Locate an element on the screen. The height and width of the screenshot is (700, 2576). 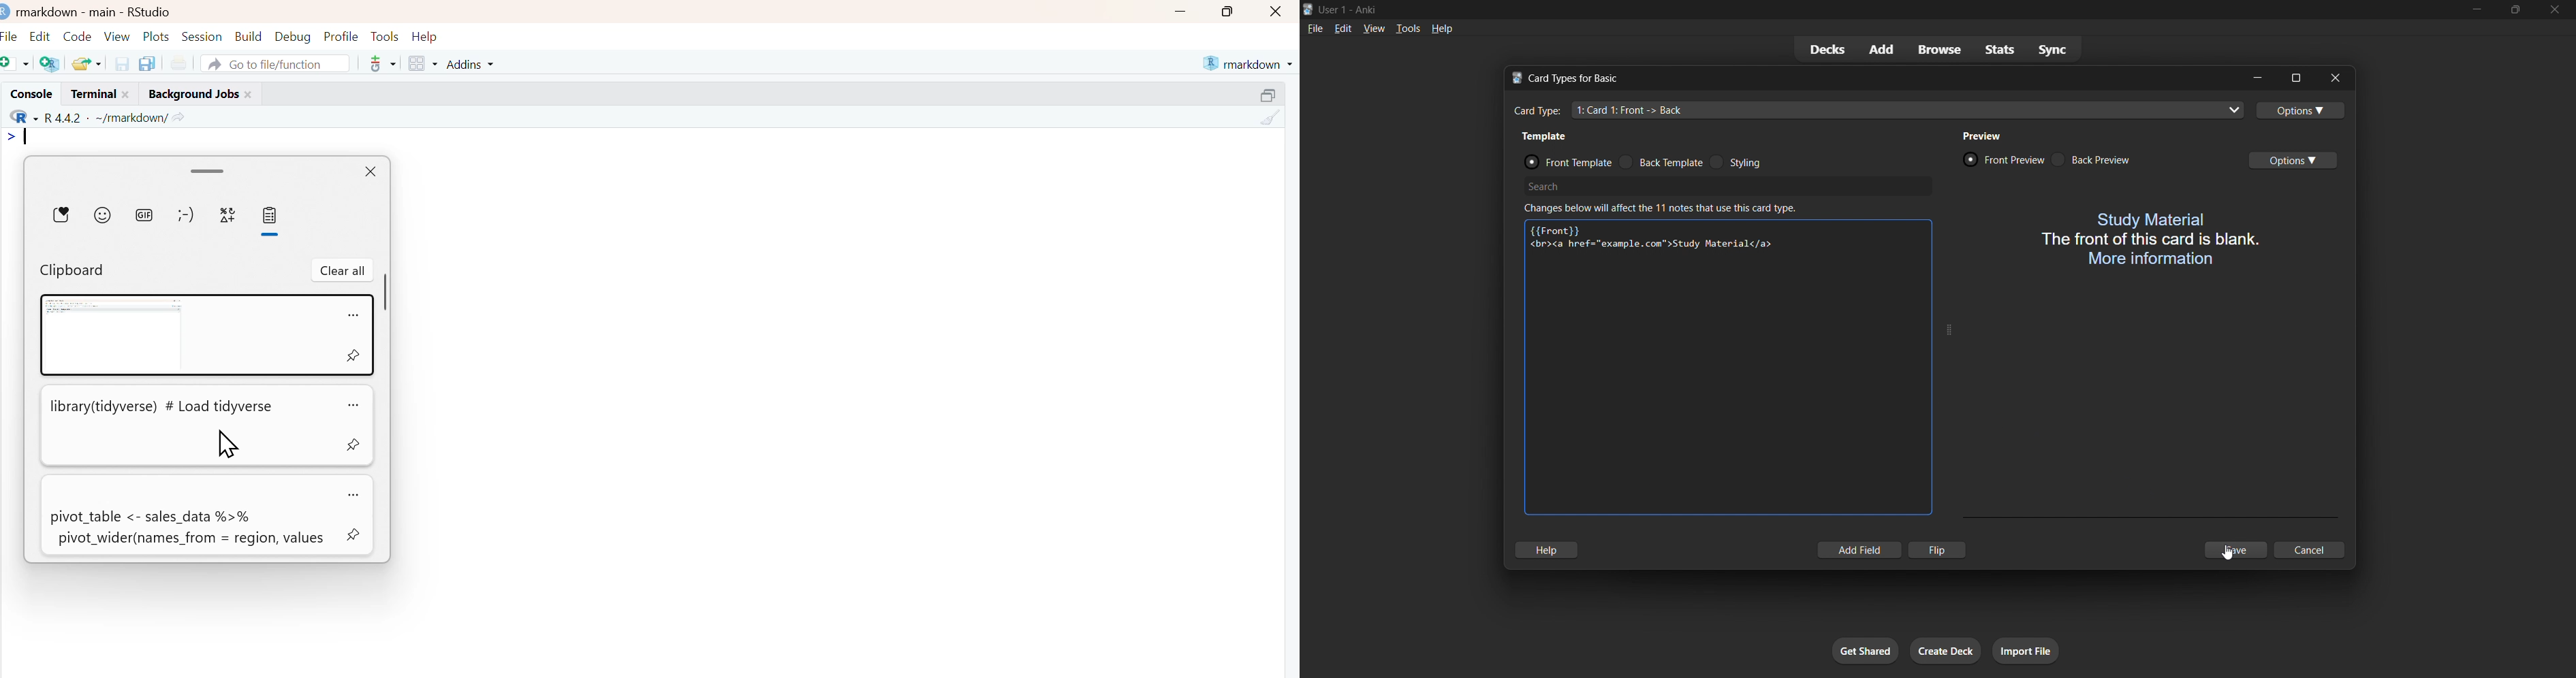
customization input field is located at coordinates (1724, 382).